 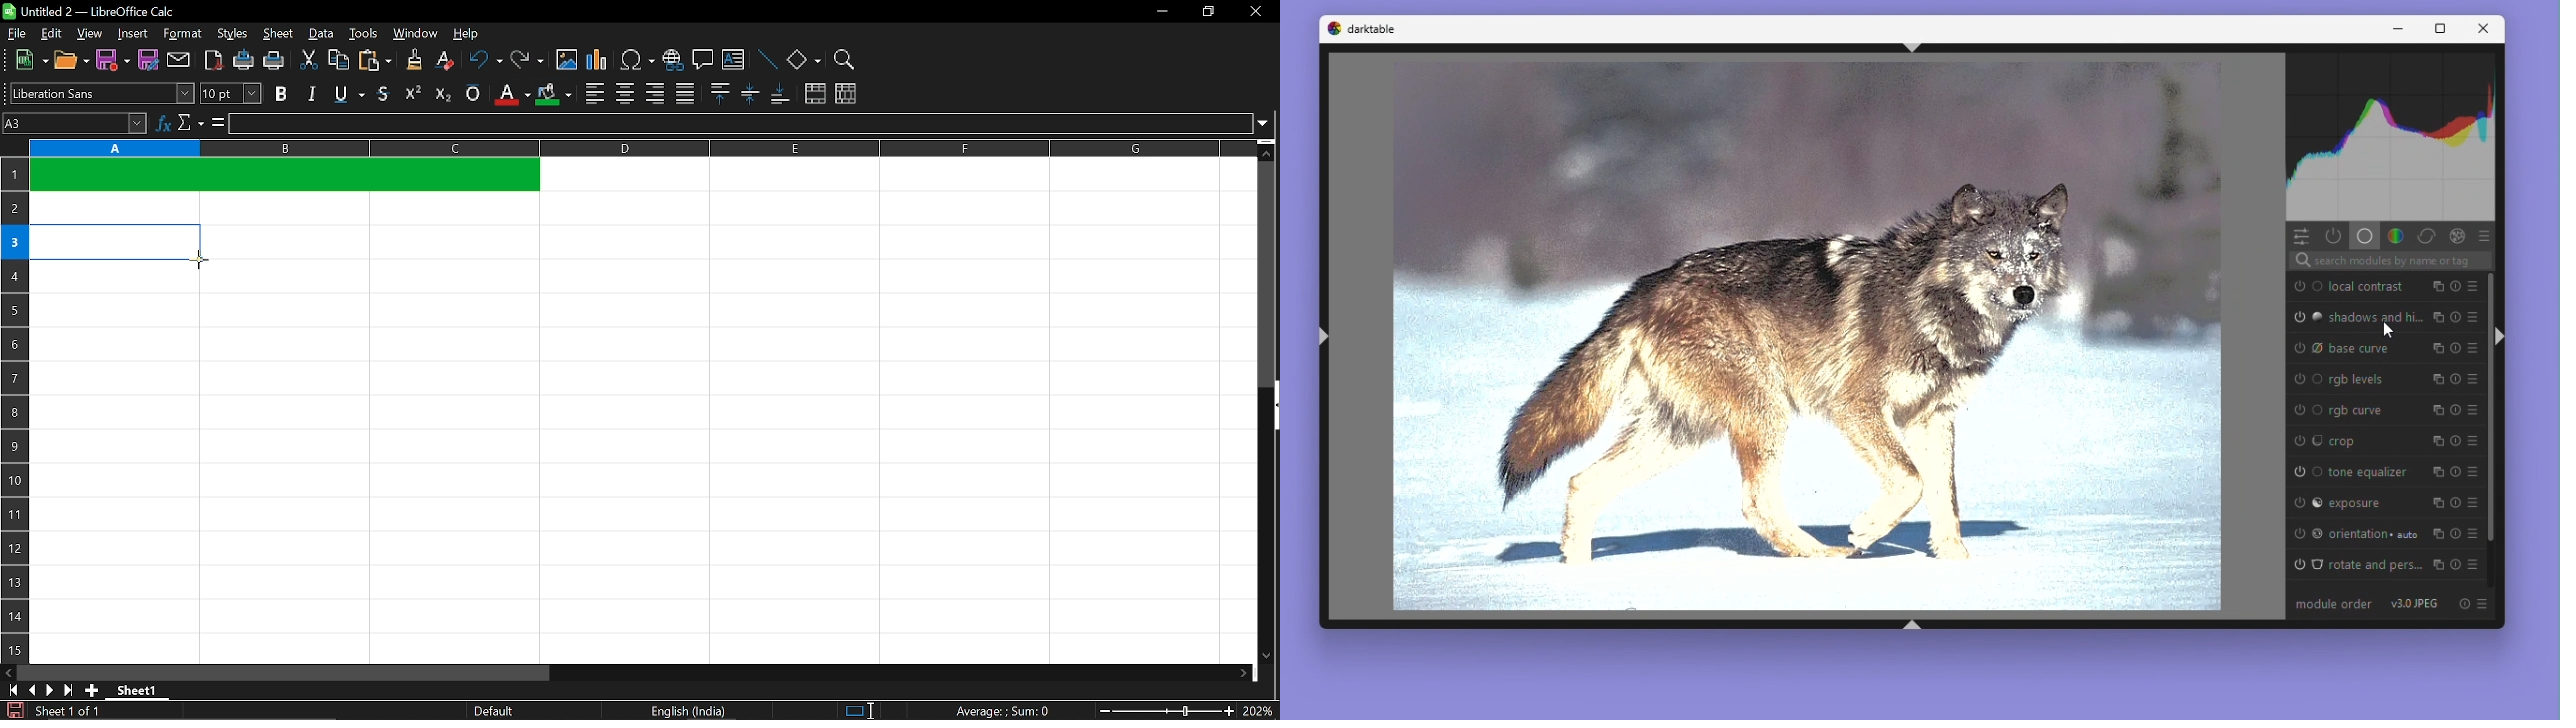 I want to click on insert symbol, so click(x=638, y=59).